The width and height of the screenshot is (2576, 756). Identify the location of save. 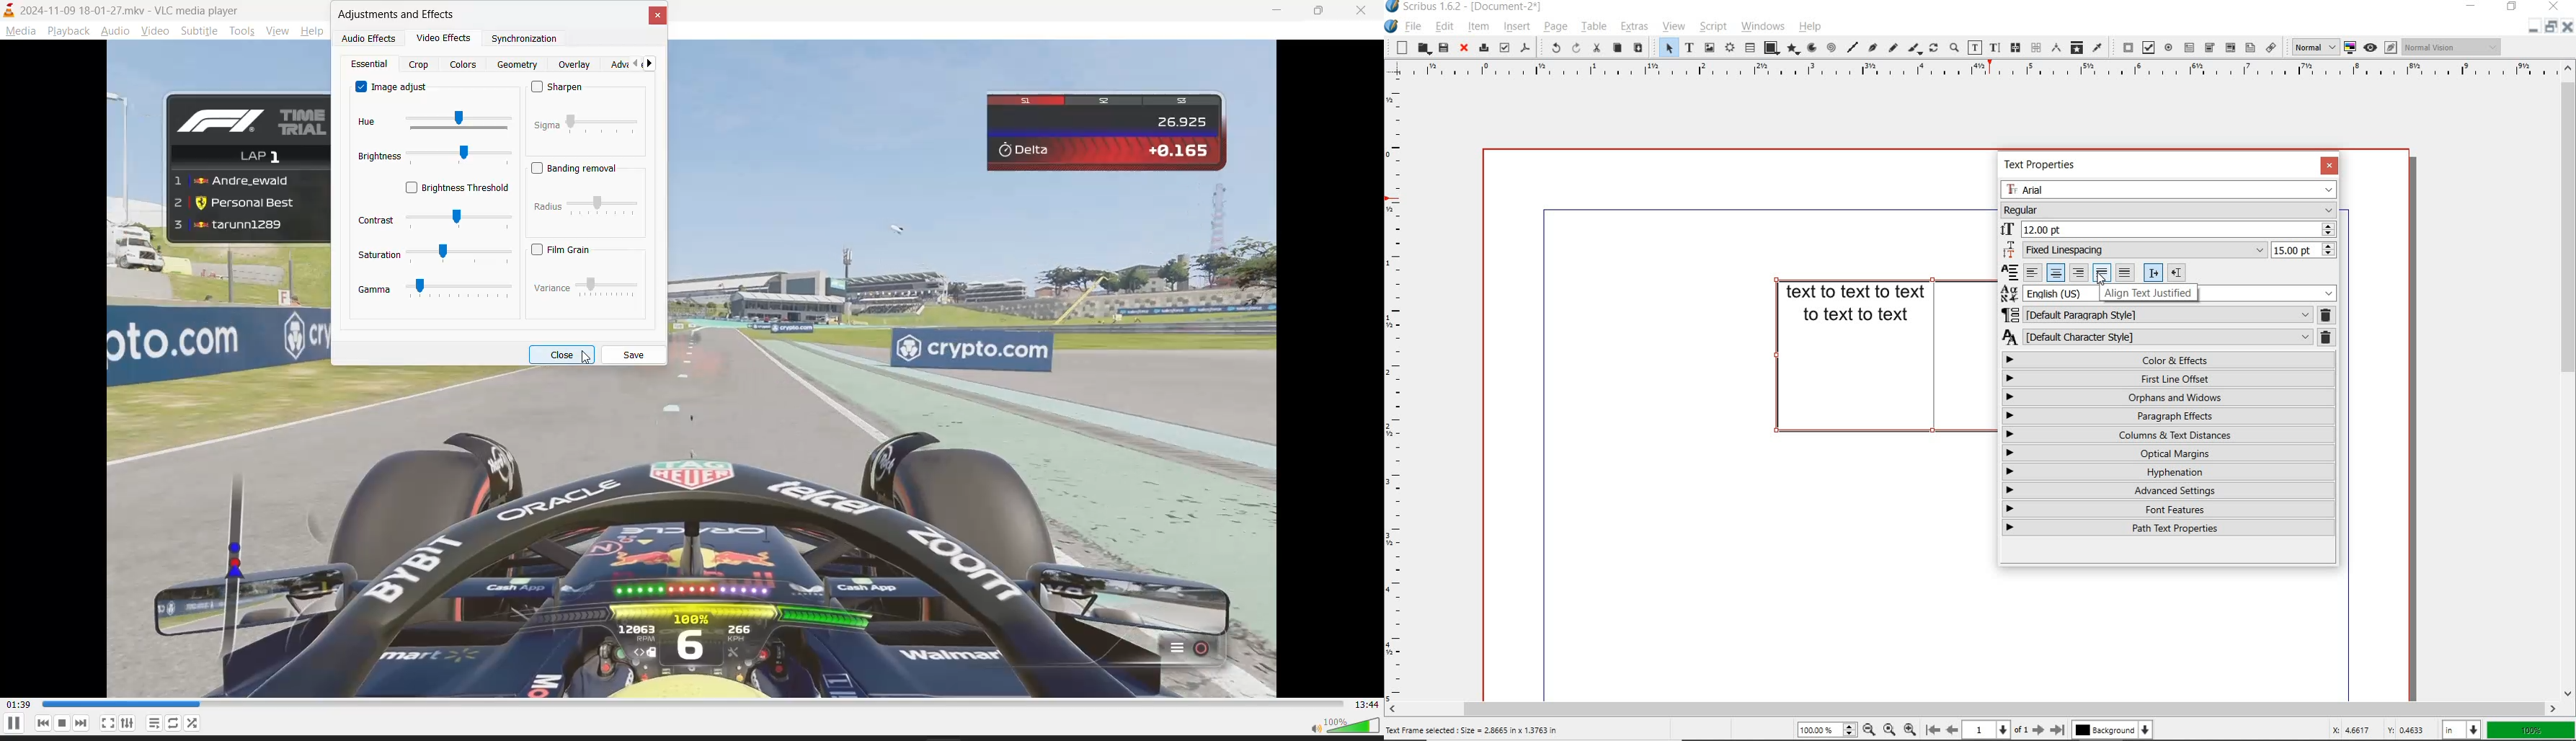
(635, 355).